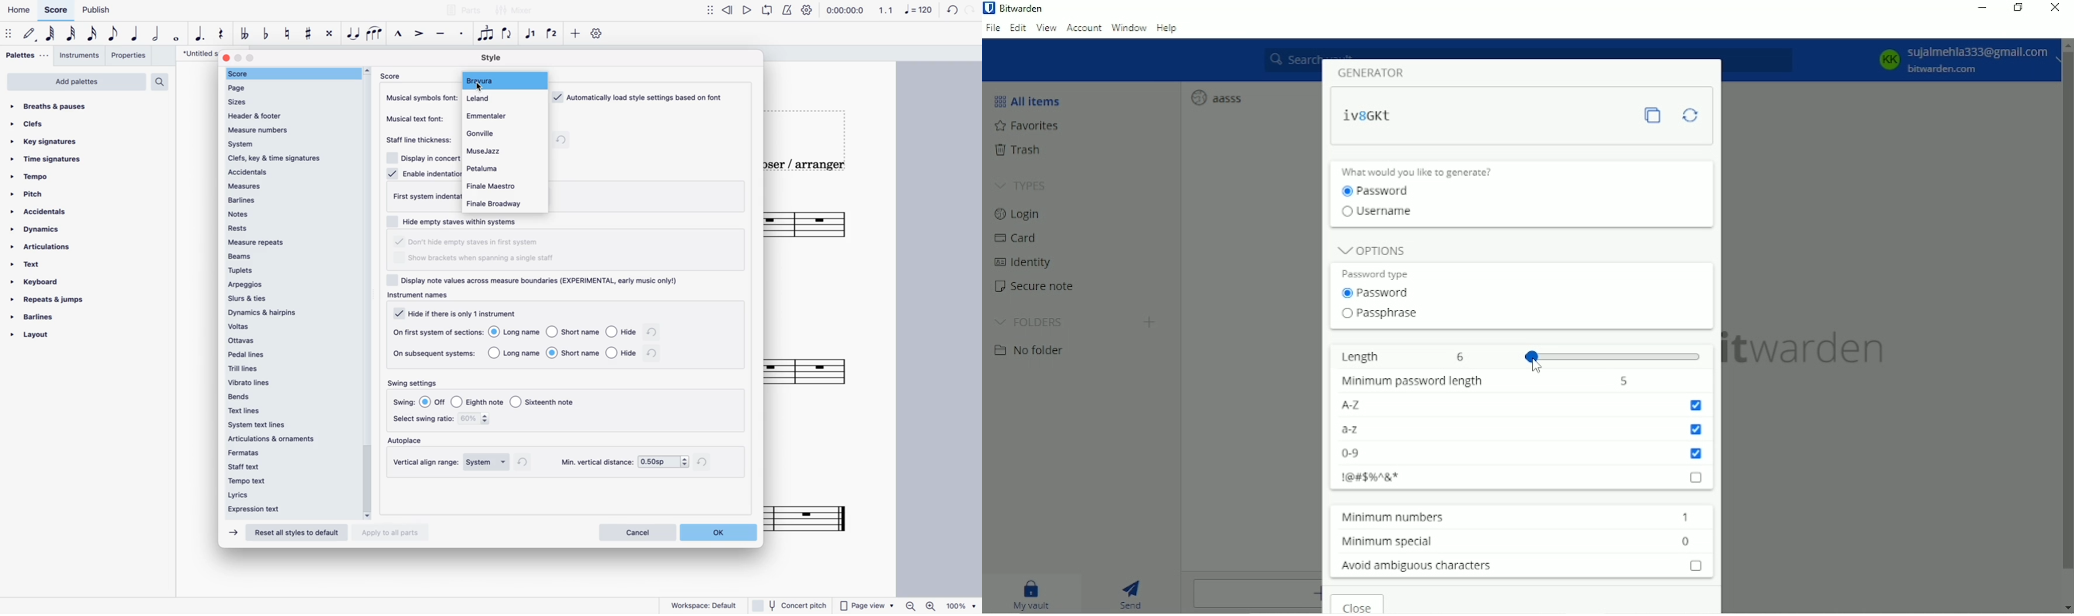  I want to click on cord, so click(943, 8).